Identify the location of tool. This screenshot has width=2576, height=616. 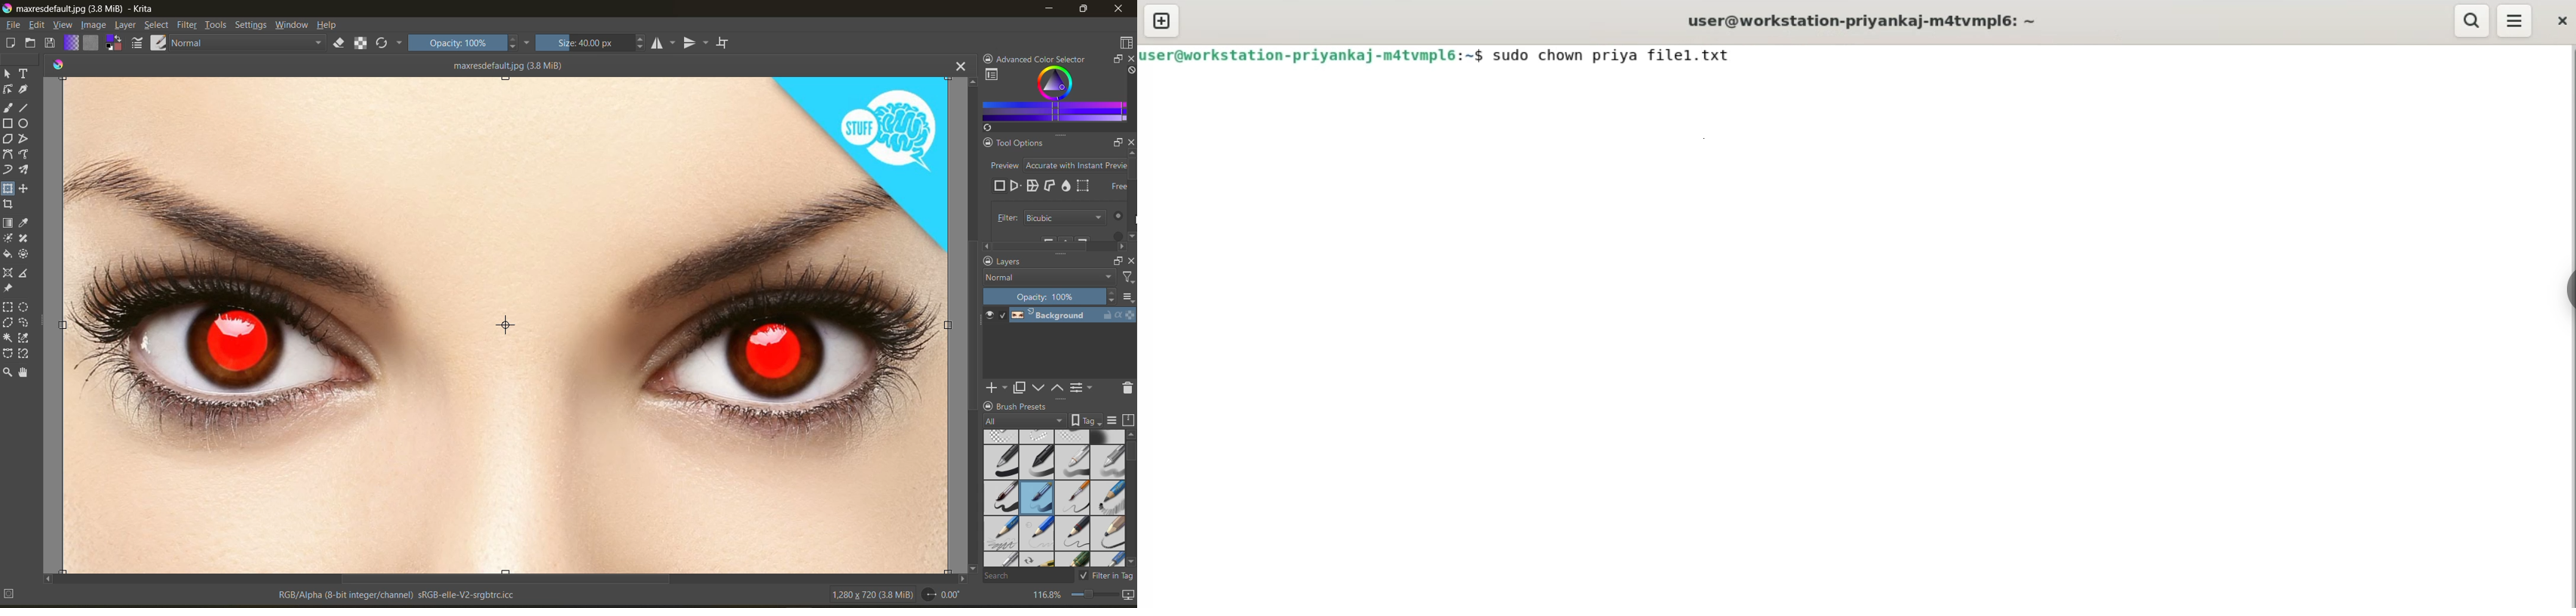
(8, 337).